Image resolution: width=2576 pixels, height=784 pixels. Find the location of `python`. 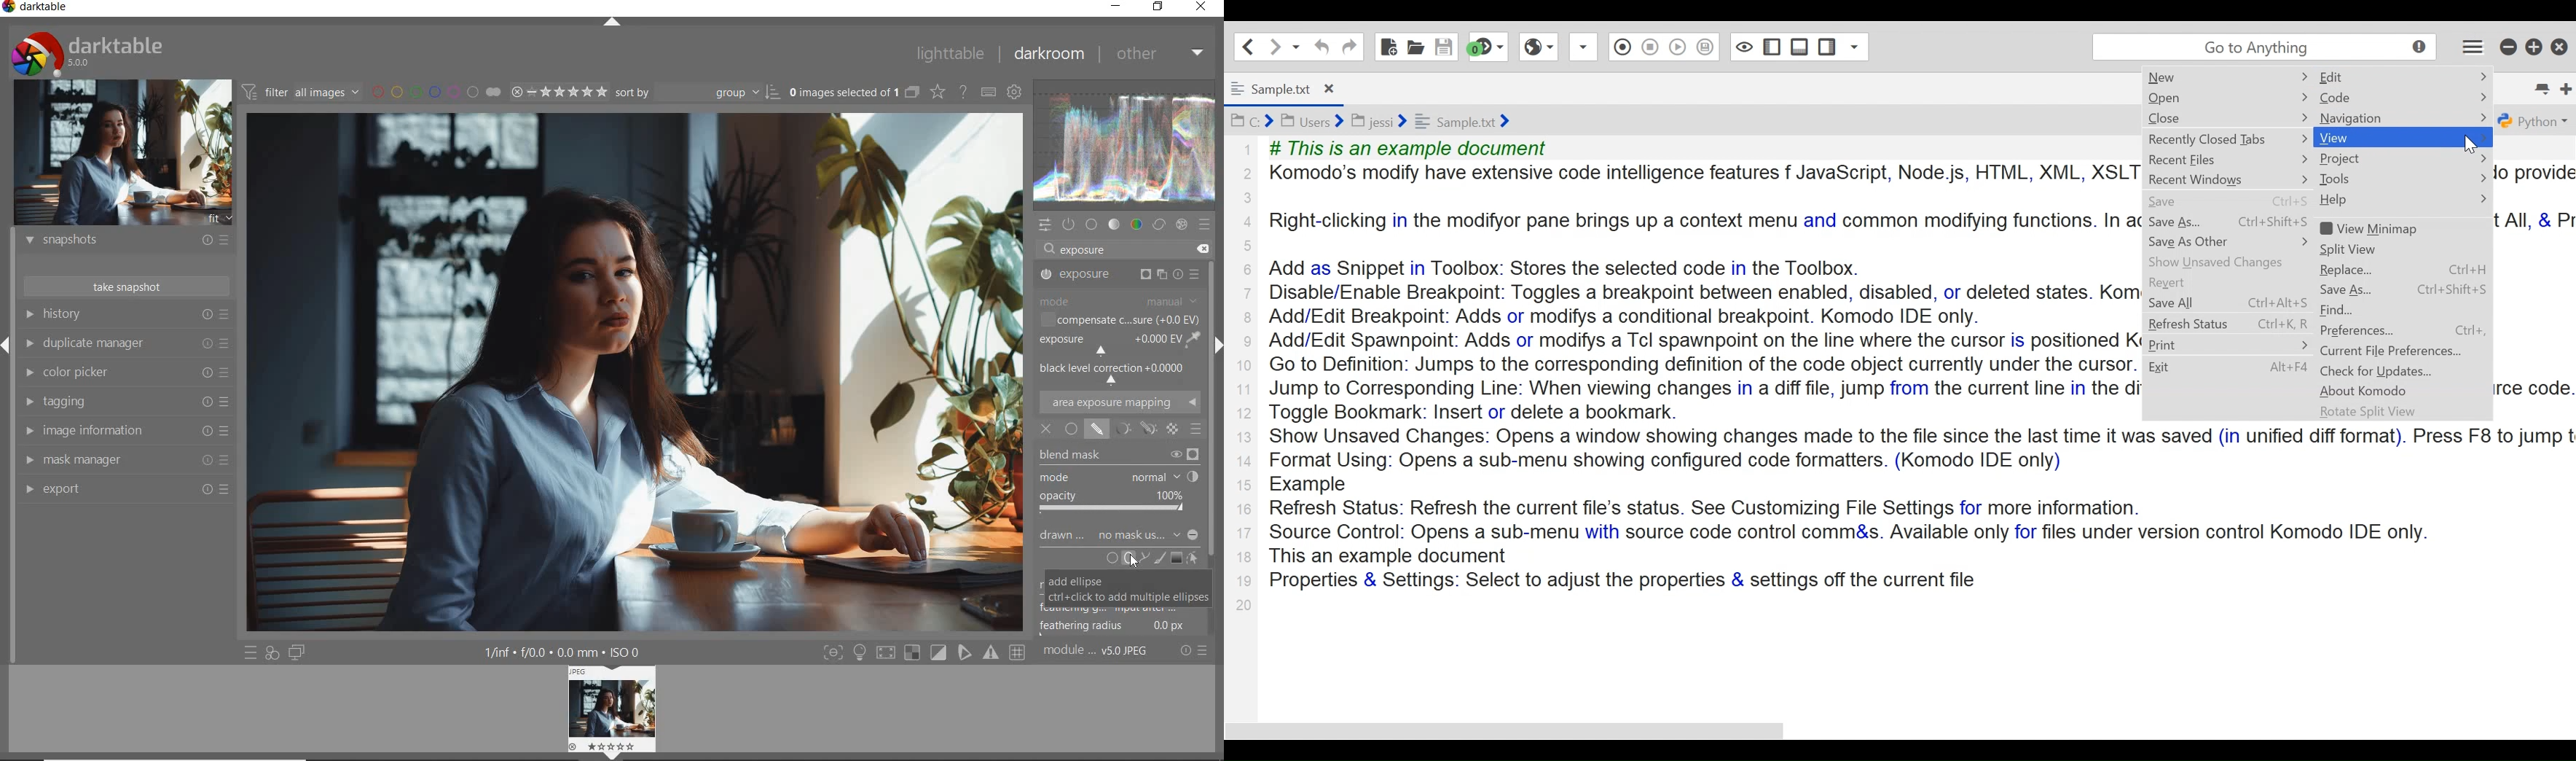

python is located at coordinates (2533, 122).